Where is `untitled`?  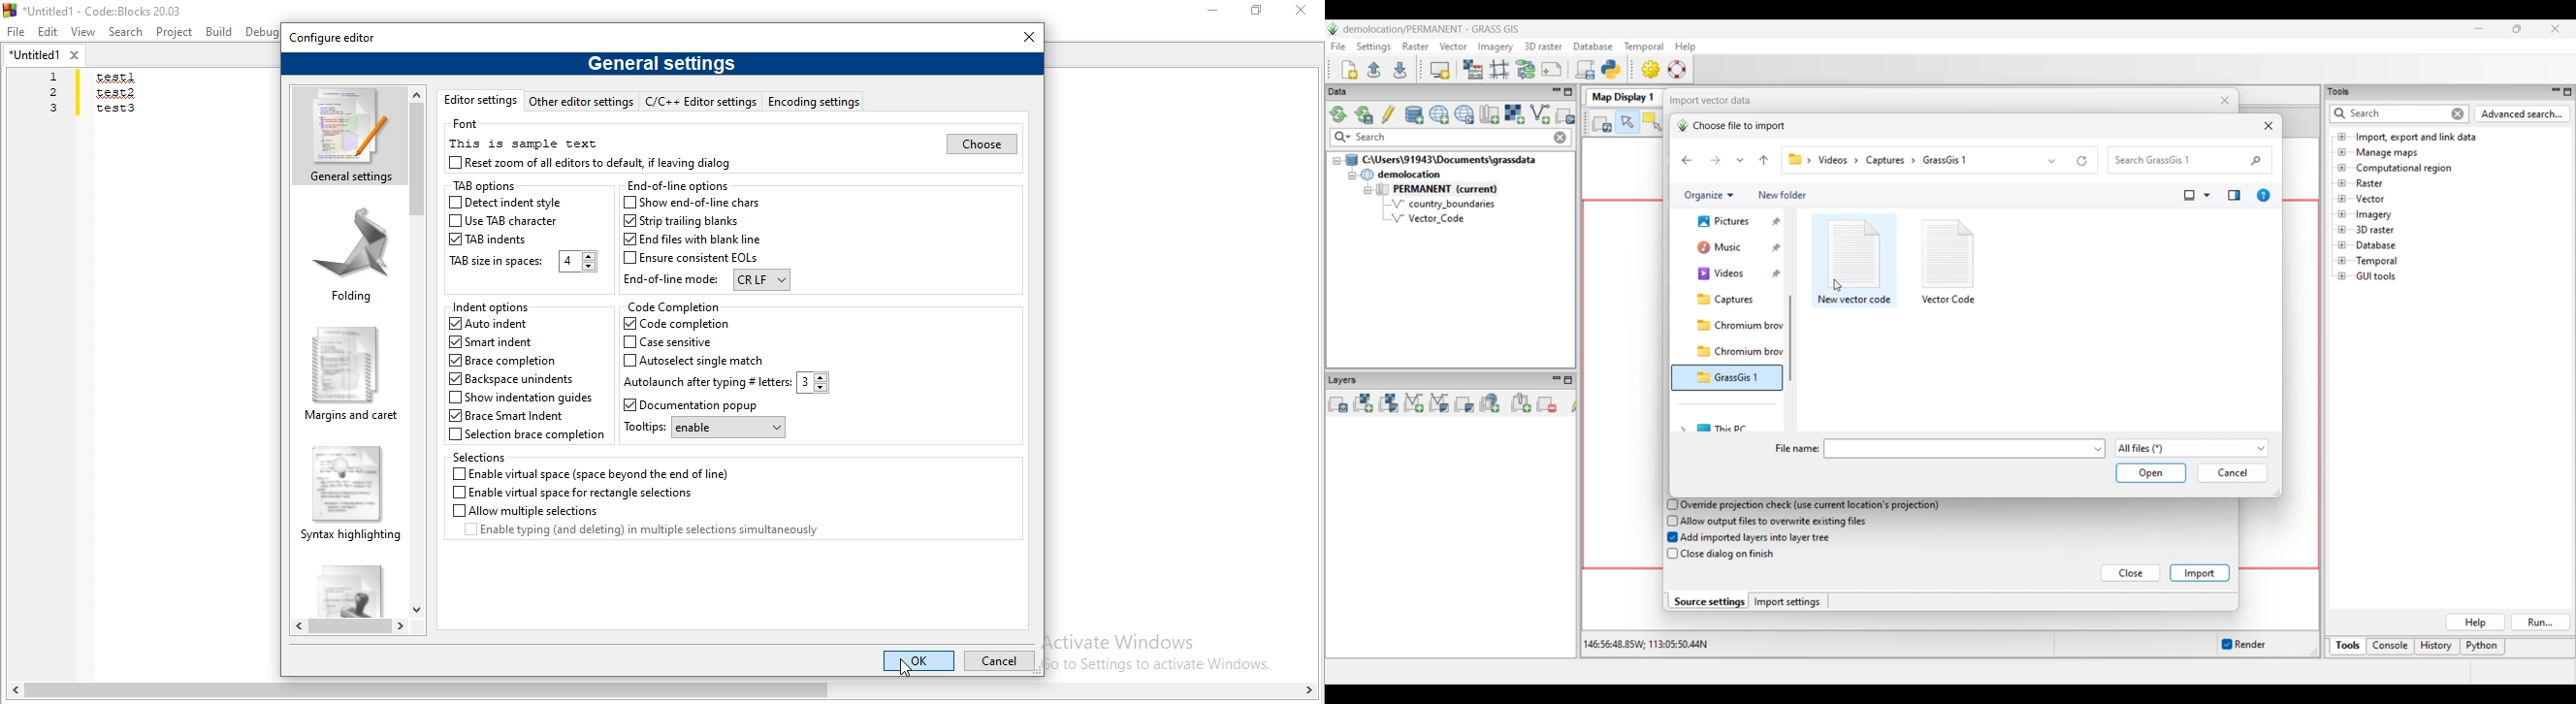 untitled is located at coordinates (45, 54).